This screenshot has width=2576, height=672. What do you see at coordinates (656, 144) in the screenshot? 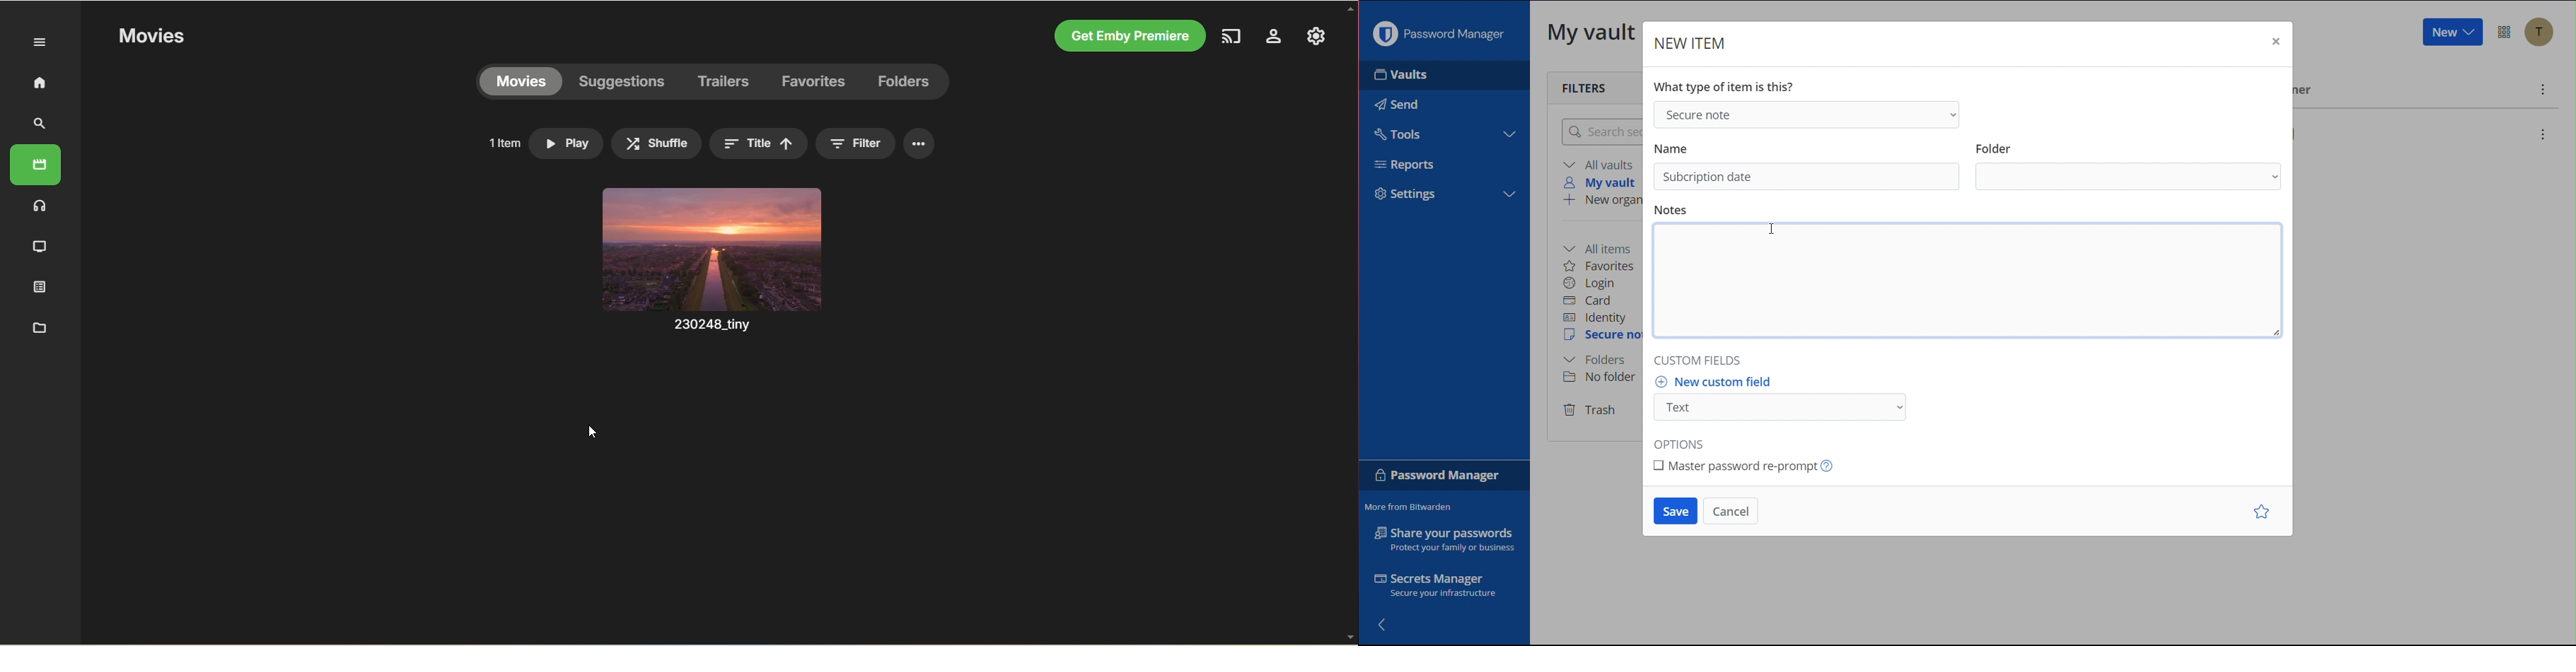
I see `shuffle` at bounding box center [656, 144].